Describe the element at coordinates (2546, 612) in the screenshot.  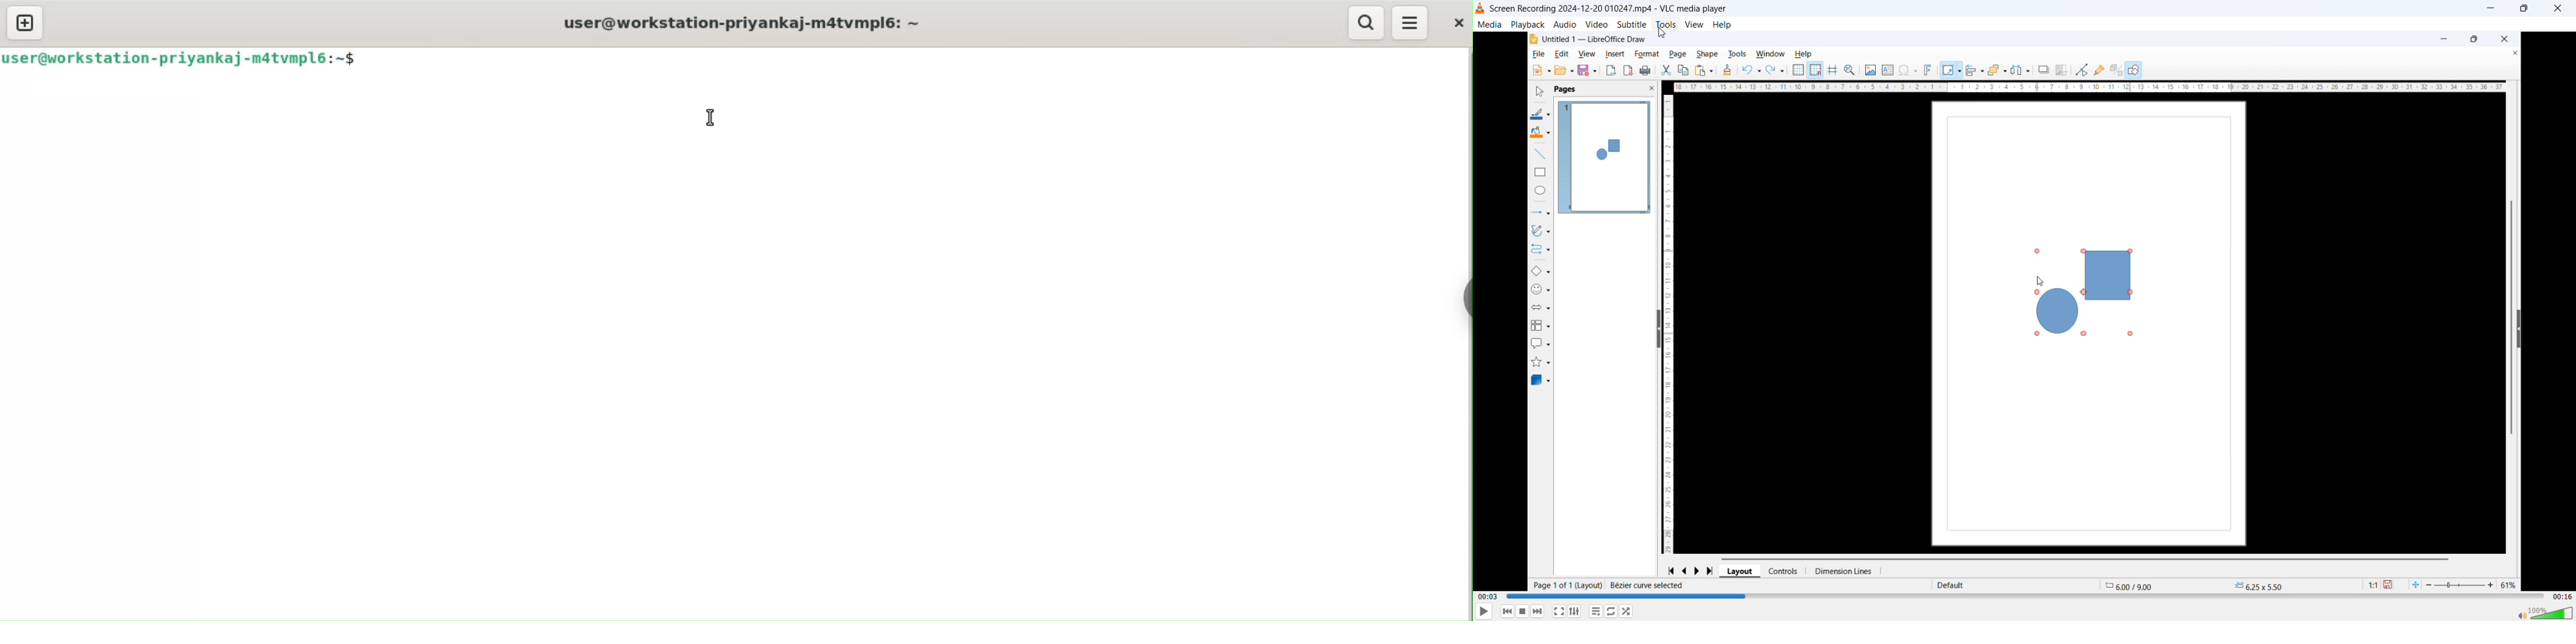
I see `volume bar ` at that location.